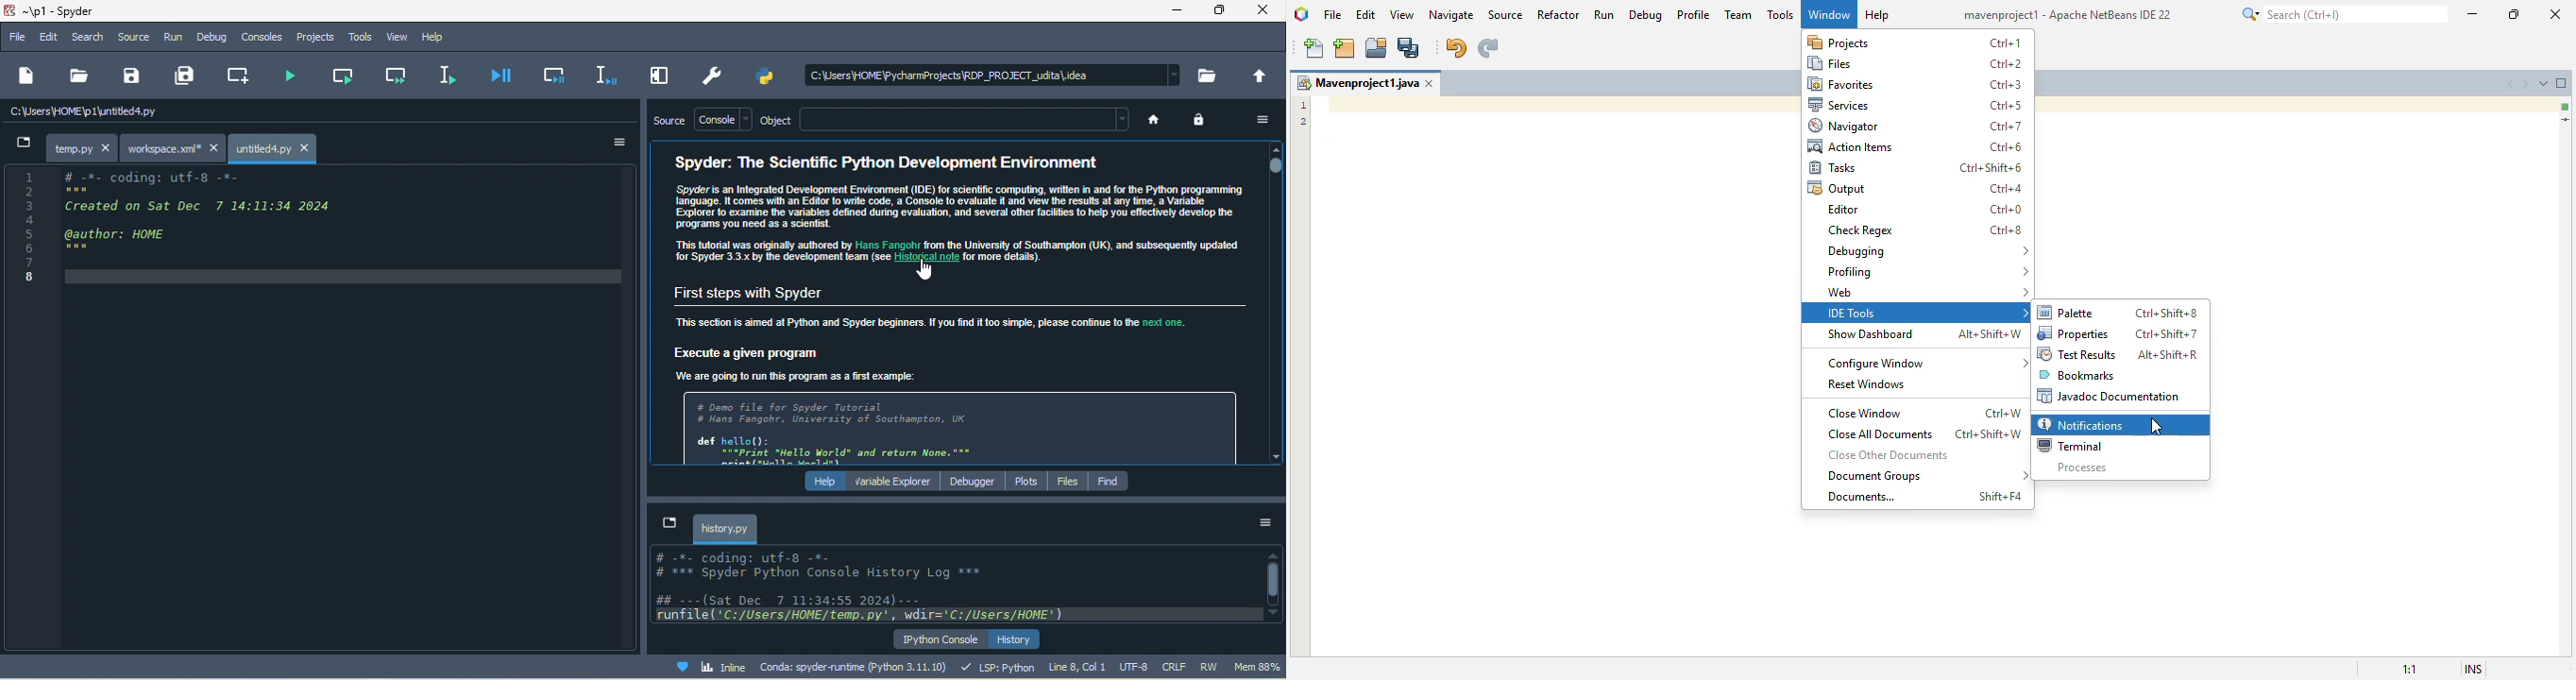 The height and width of the screenshot is (700, 2576). What do you see at coordinates (945, 586) in the screenshot?
I see `text` at bounding box center [945, 586].